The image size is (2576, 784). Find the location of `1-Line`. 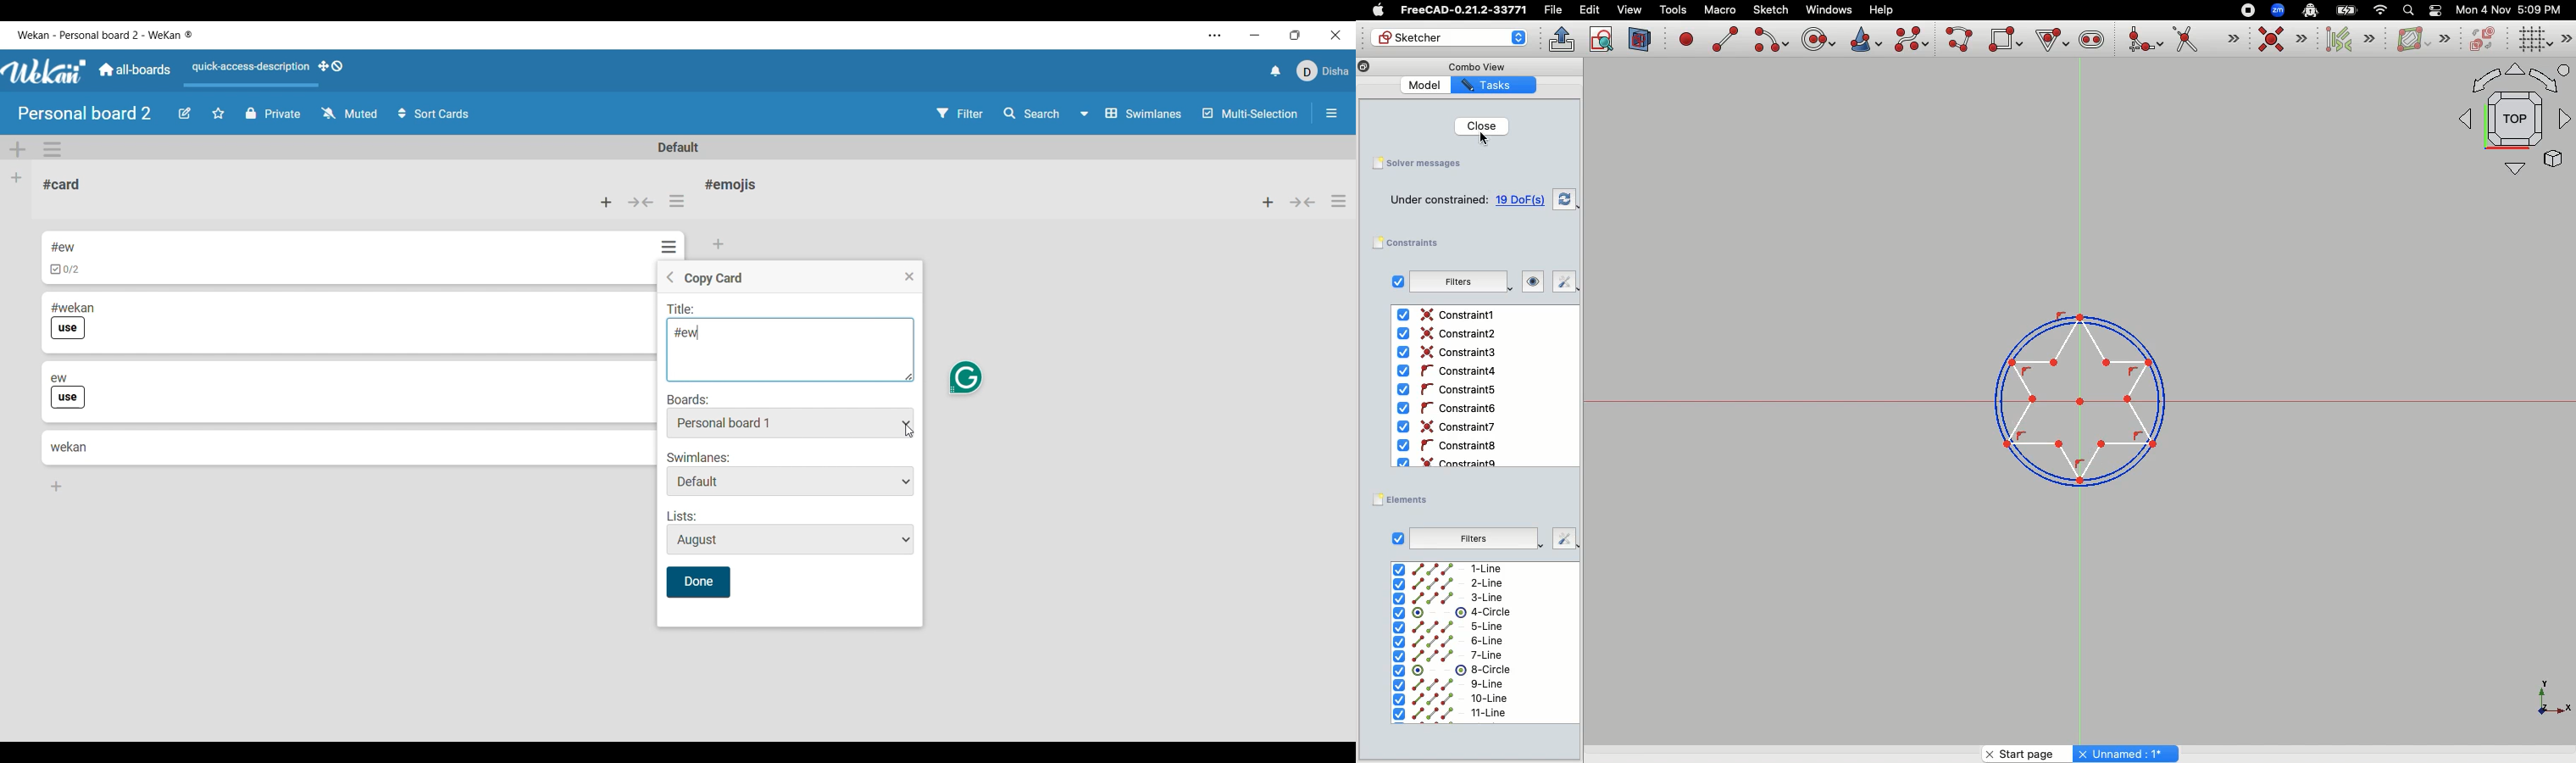

1-Line is located at coordinates (1456, 569).